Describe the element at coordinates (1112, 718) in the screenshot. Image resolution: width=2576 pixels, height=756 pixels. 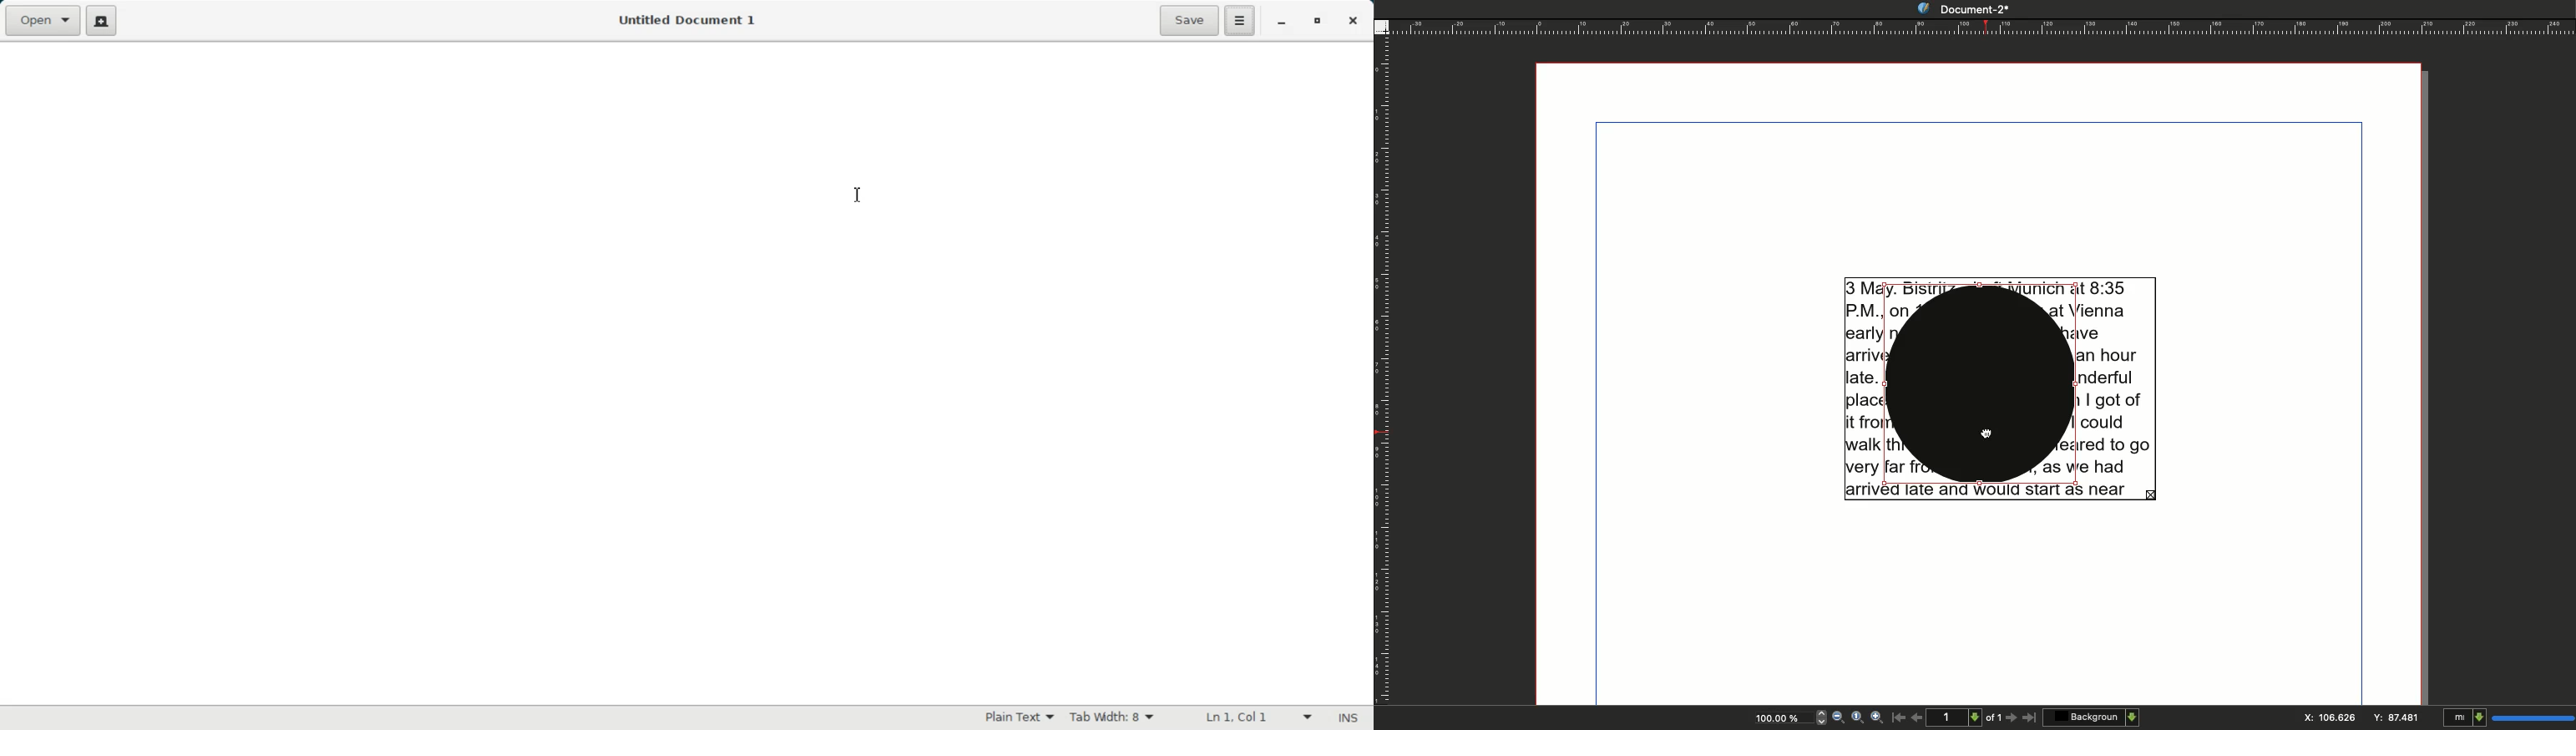
I see `Tab Width` at that location.